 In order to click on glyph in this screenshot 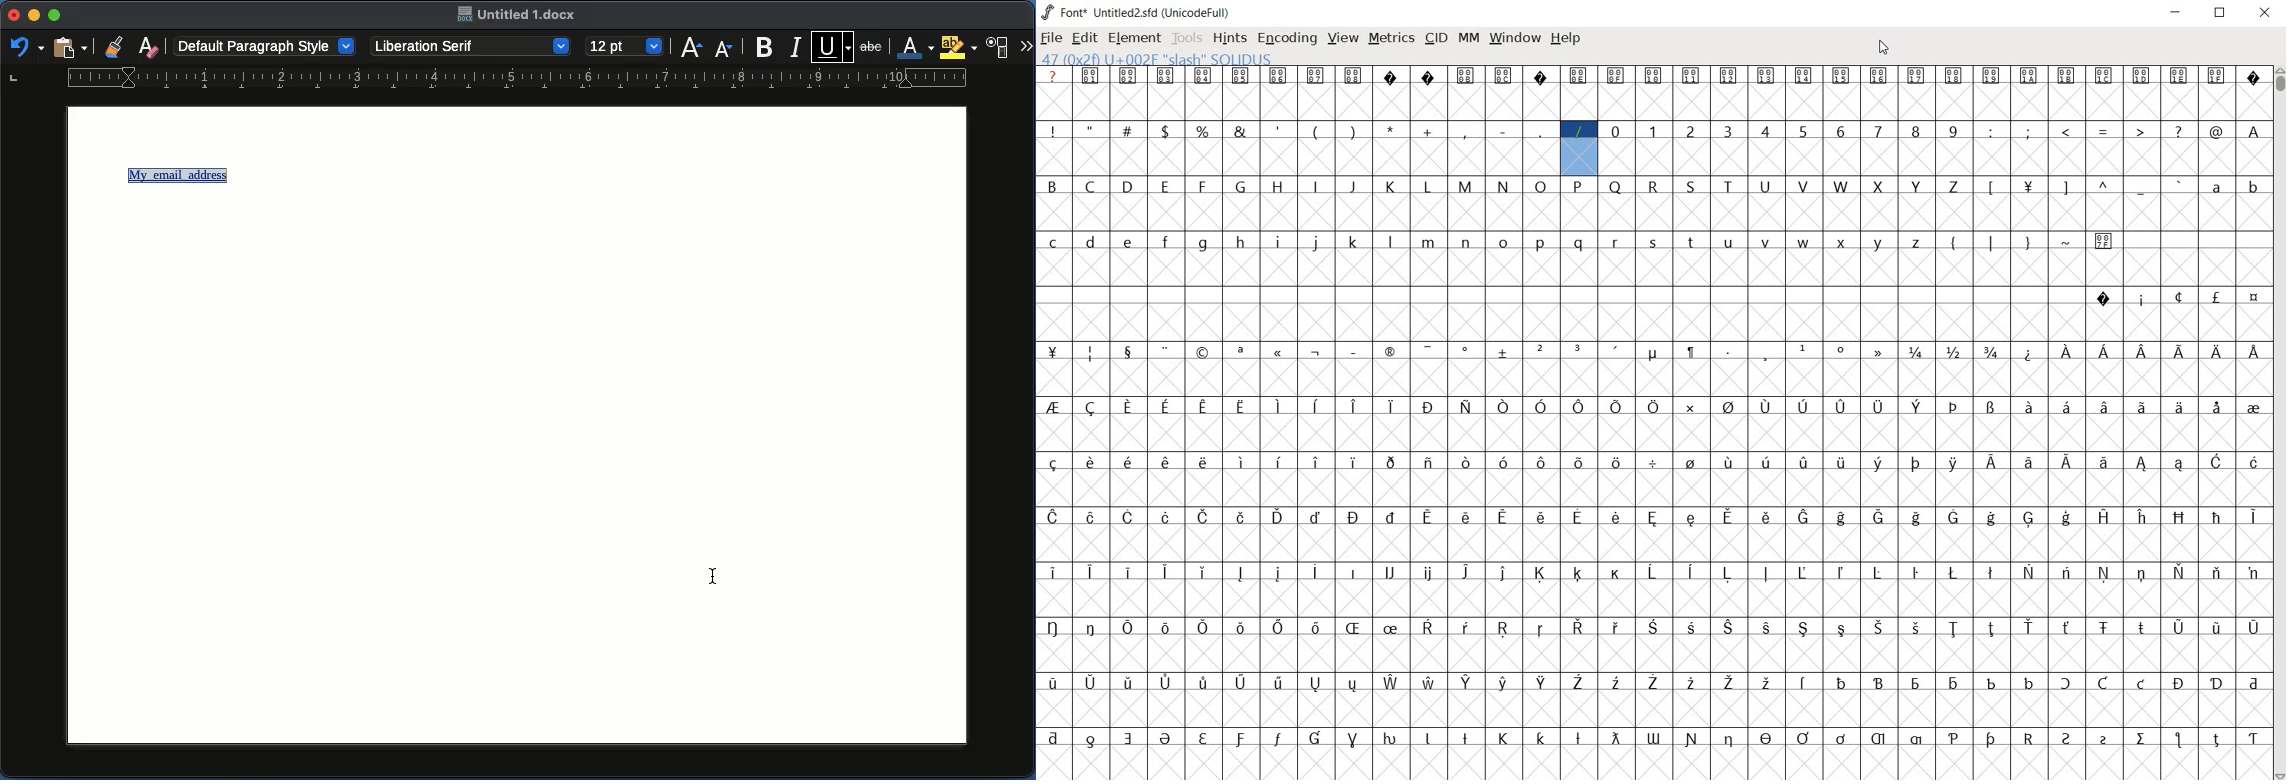, I will do `click(1502, 242)`.